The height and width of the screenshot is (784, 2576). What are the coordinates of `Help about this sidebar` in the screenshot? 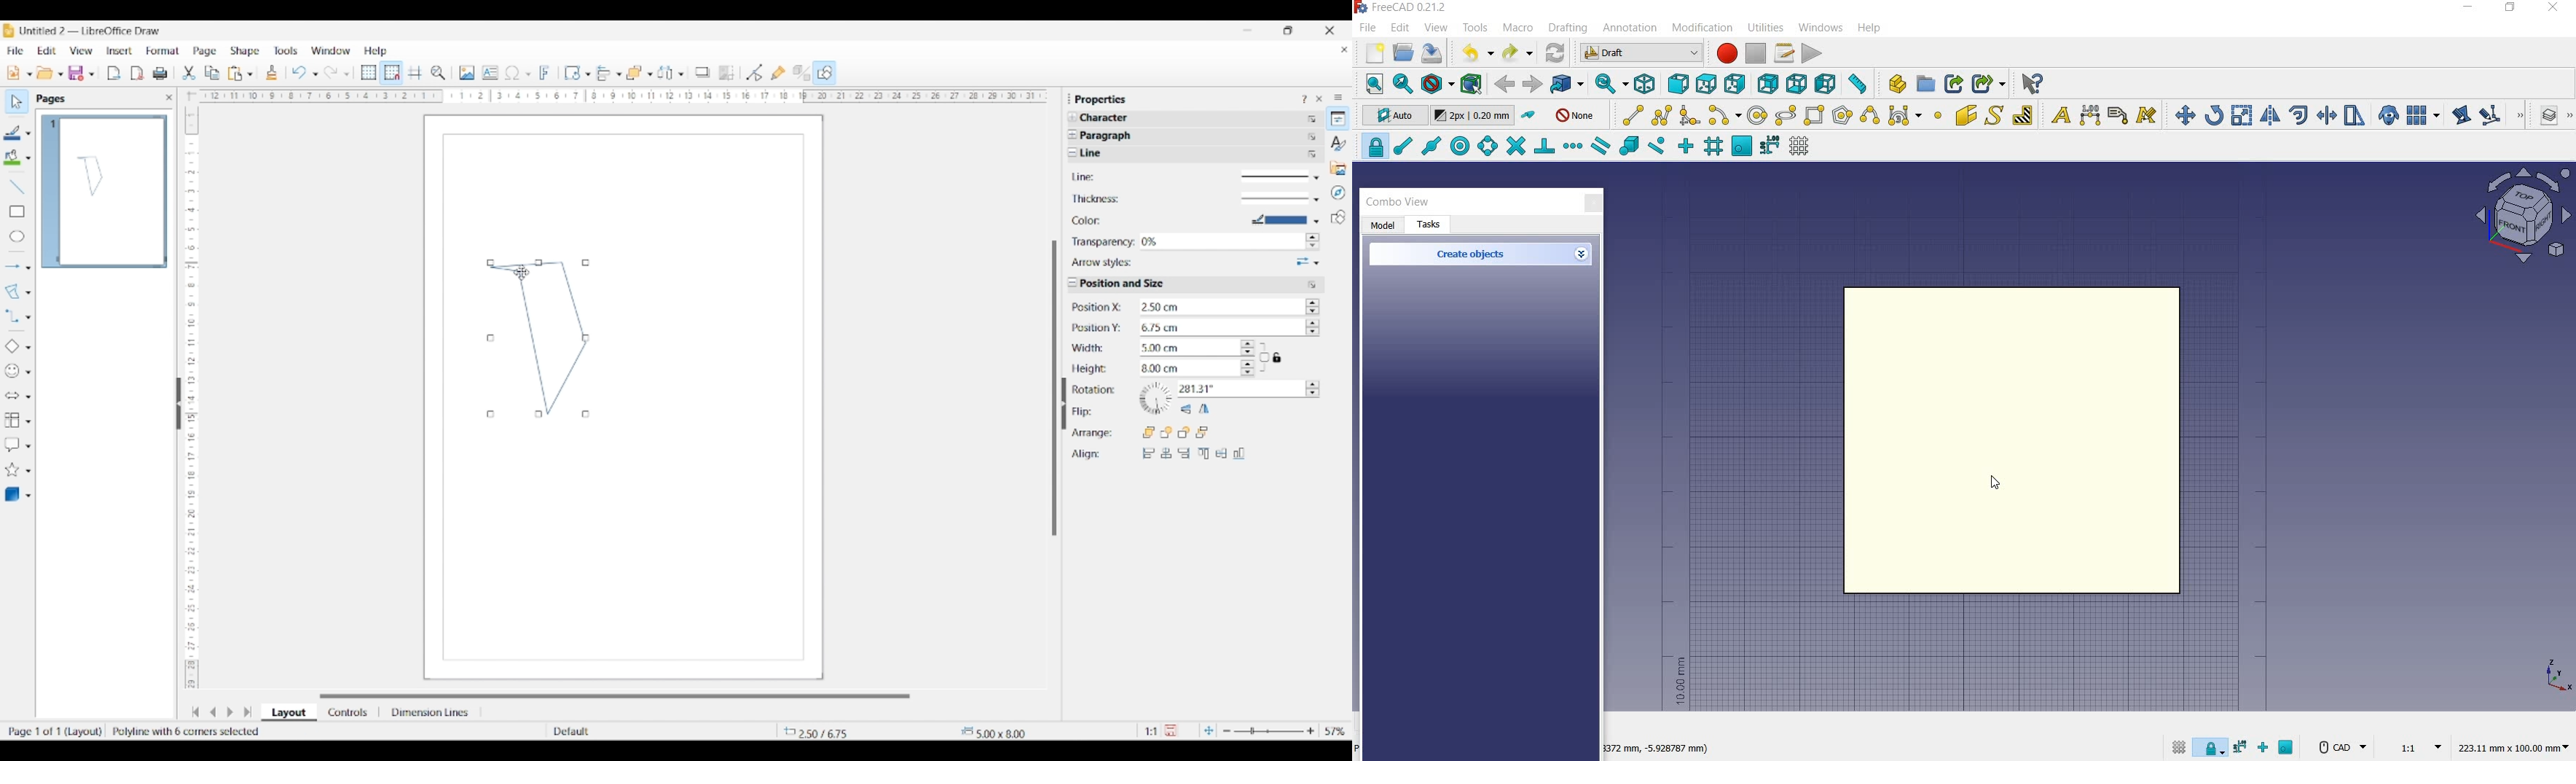 It's located at (1304, 99).